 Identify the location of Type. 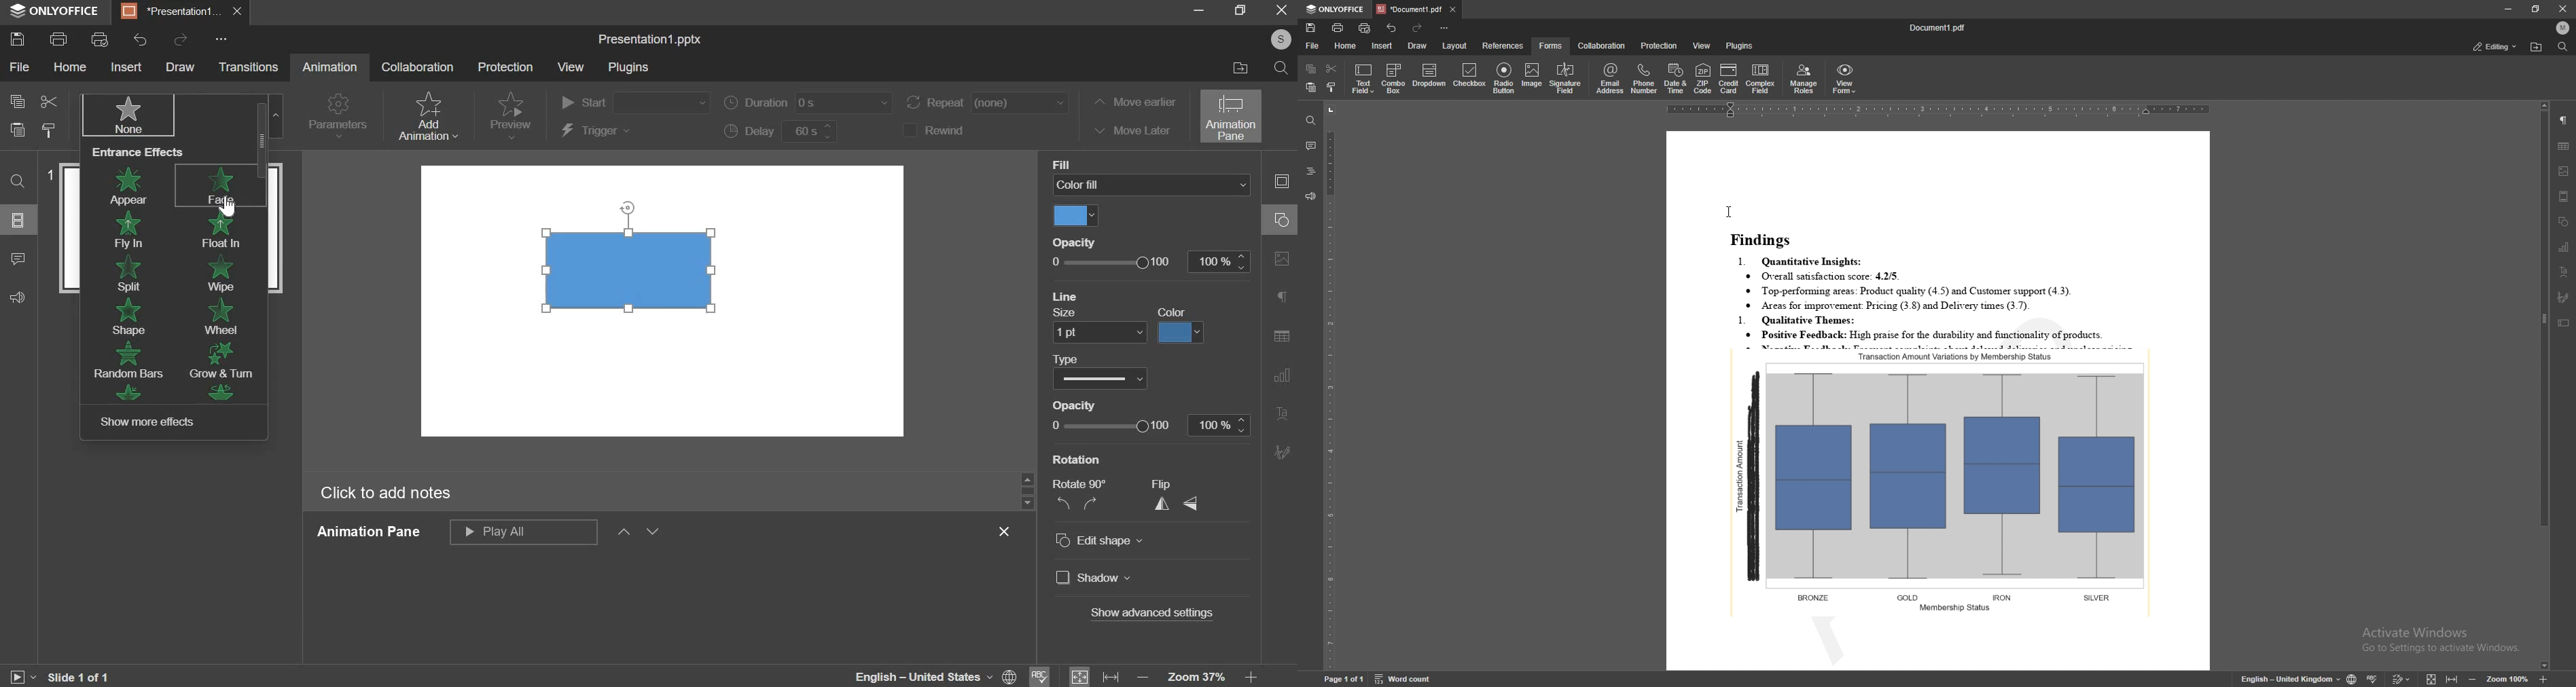
(1075, 358).